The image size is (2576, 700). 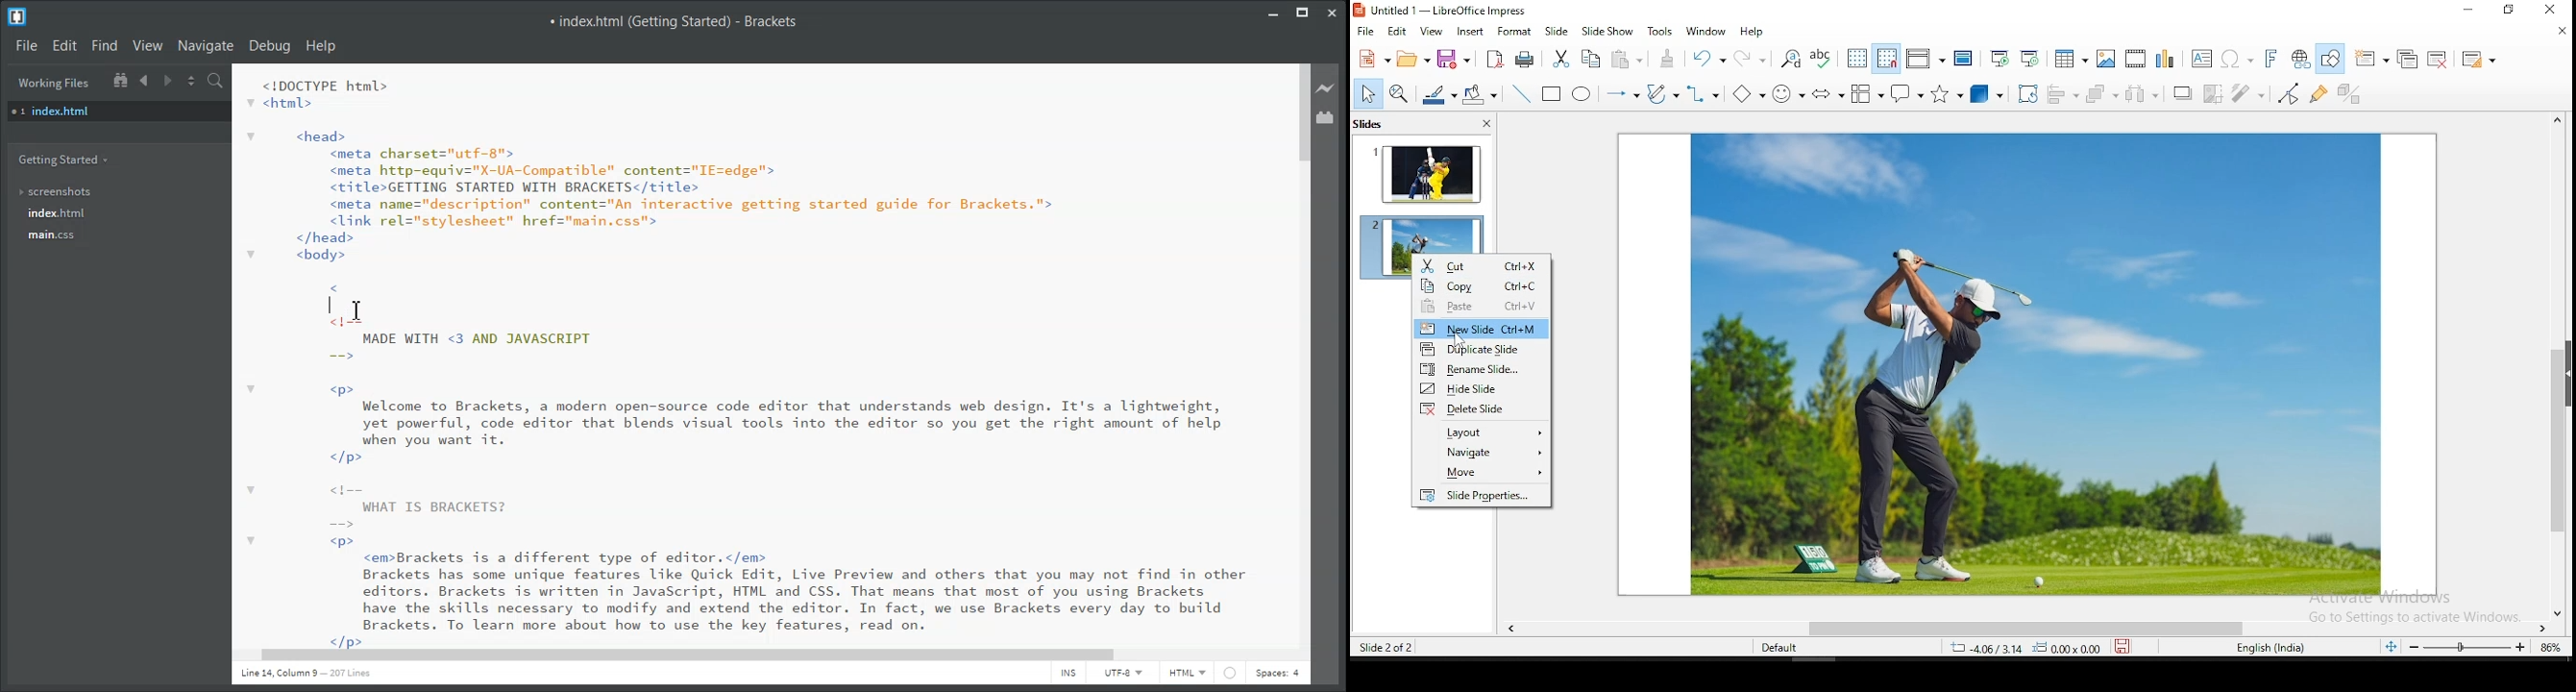 What do you see at coordinates (2069, 57) in the screenshot?
I see `tables` at bounding box center [2069, 57].